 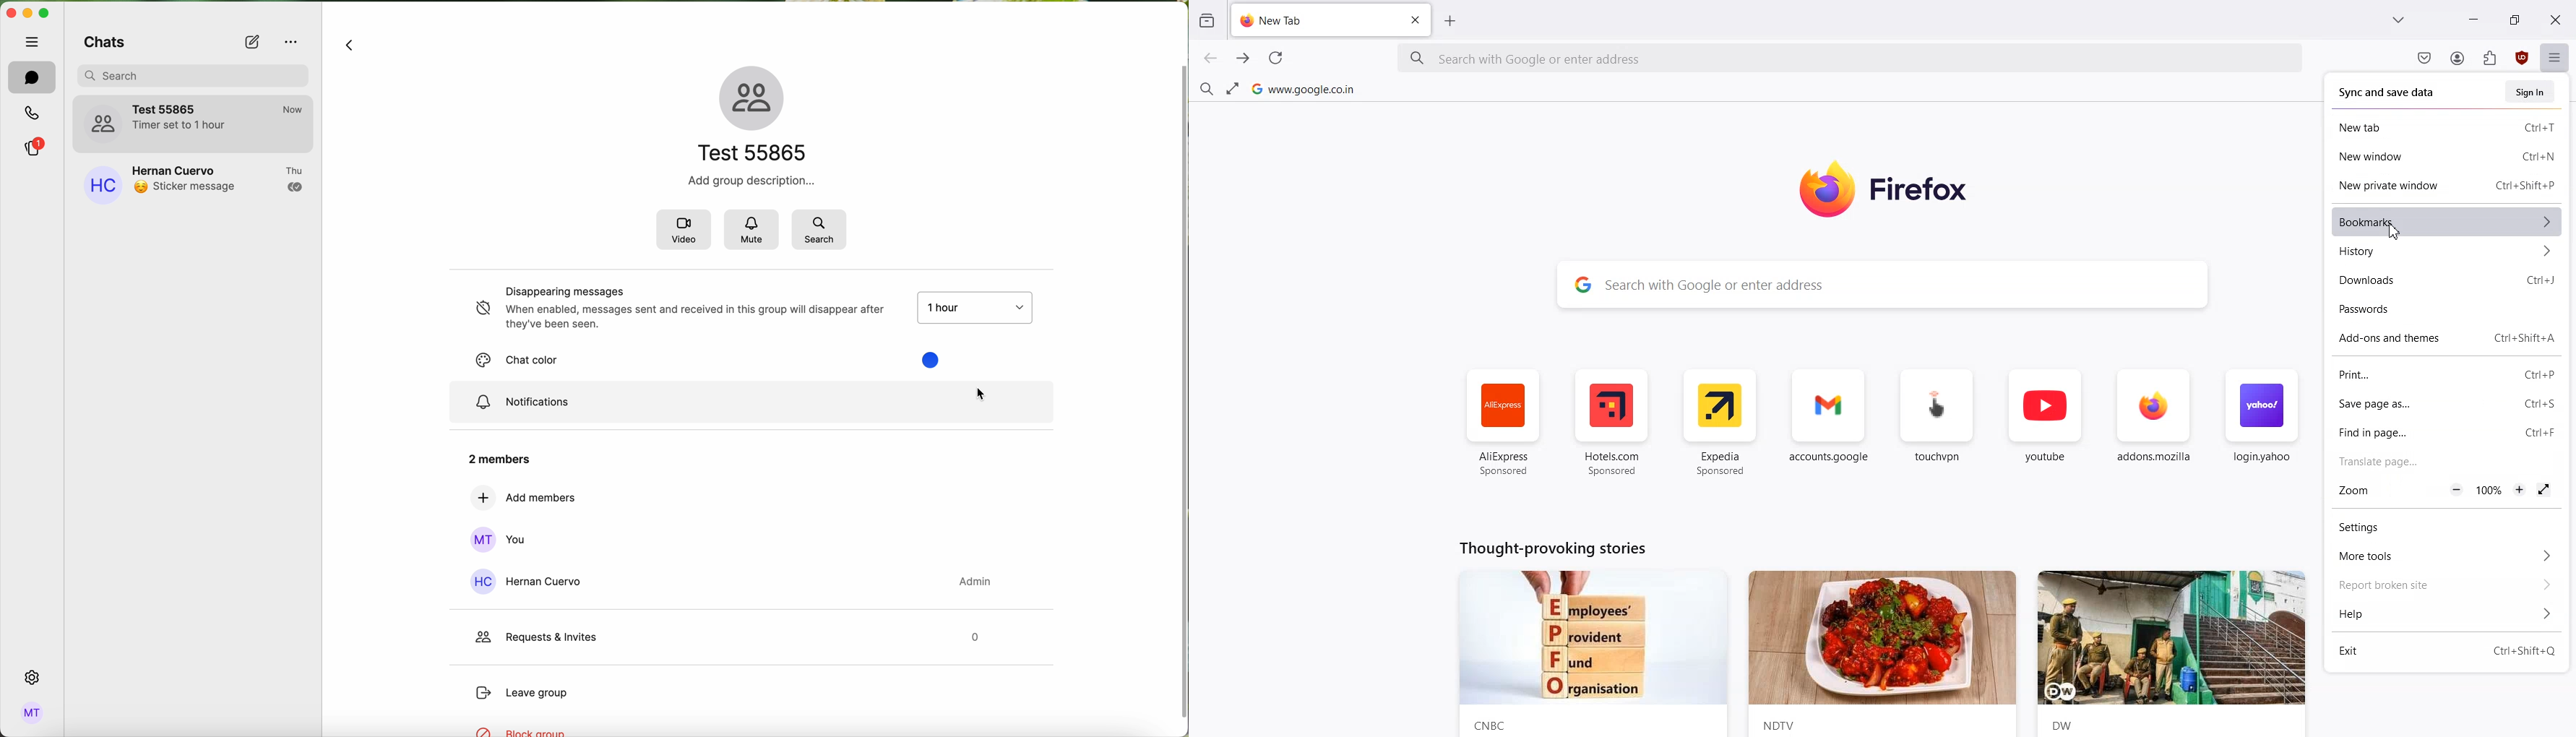 I want to click on Exit, so click(x=2399, y=650).